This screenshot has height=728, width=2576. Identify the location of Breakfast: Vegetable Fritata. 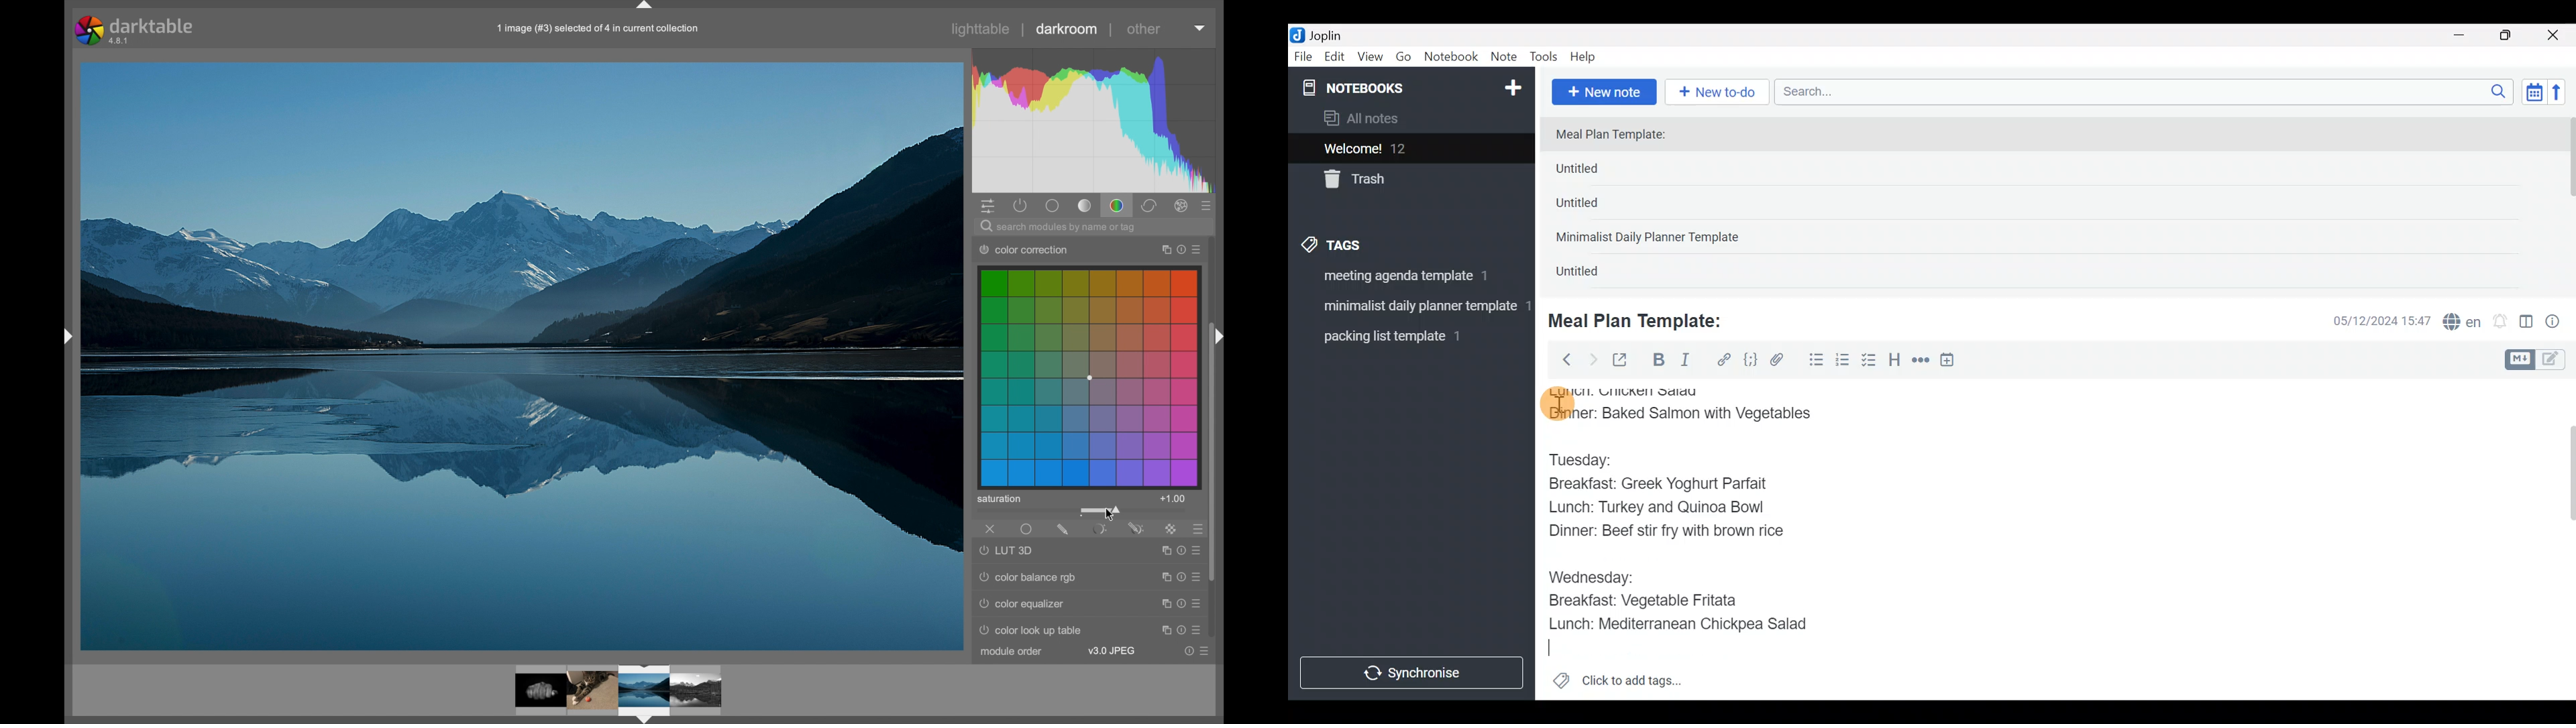
(1653, 601).